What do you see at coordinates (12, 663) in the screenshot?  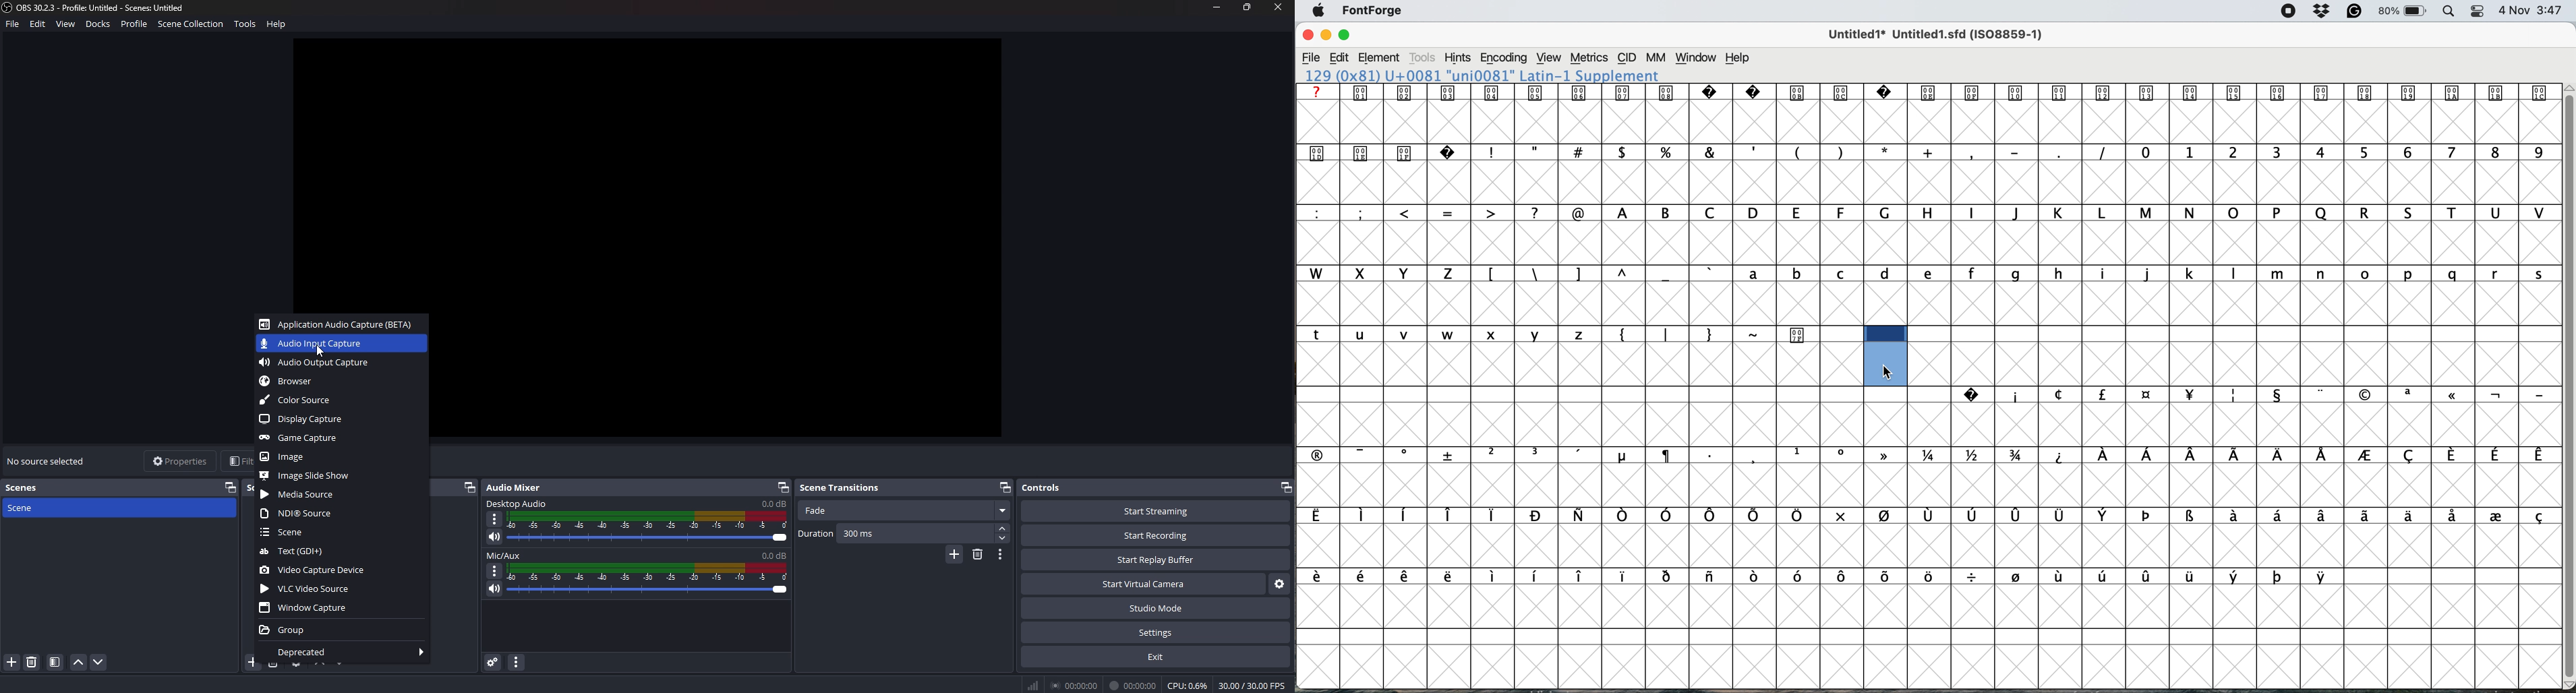 I see `add` at bounding box center [12, 663].